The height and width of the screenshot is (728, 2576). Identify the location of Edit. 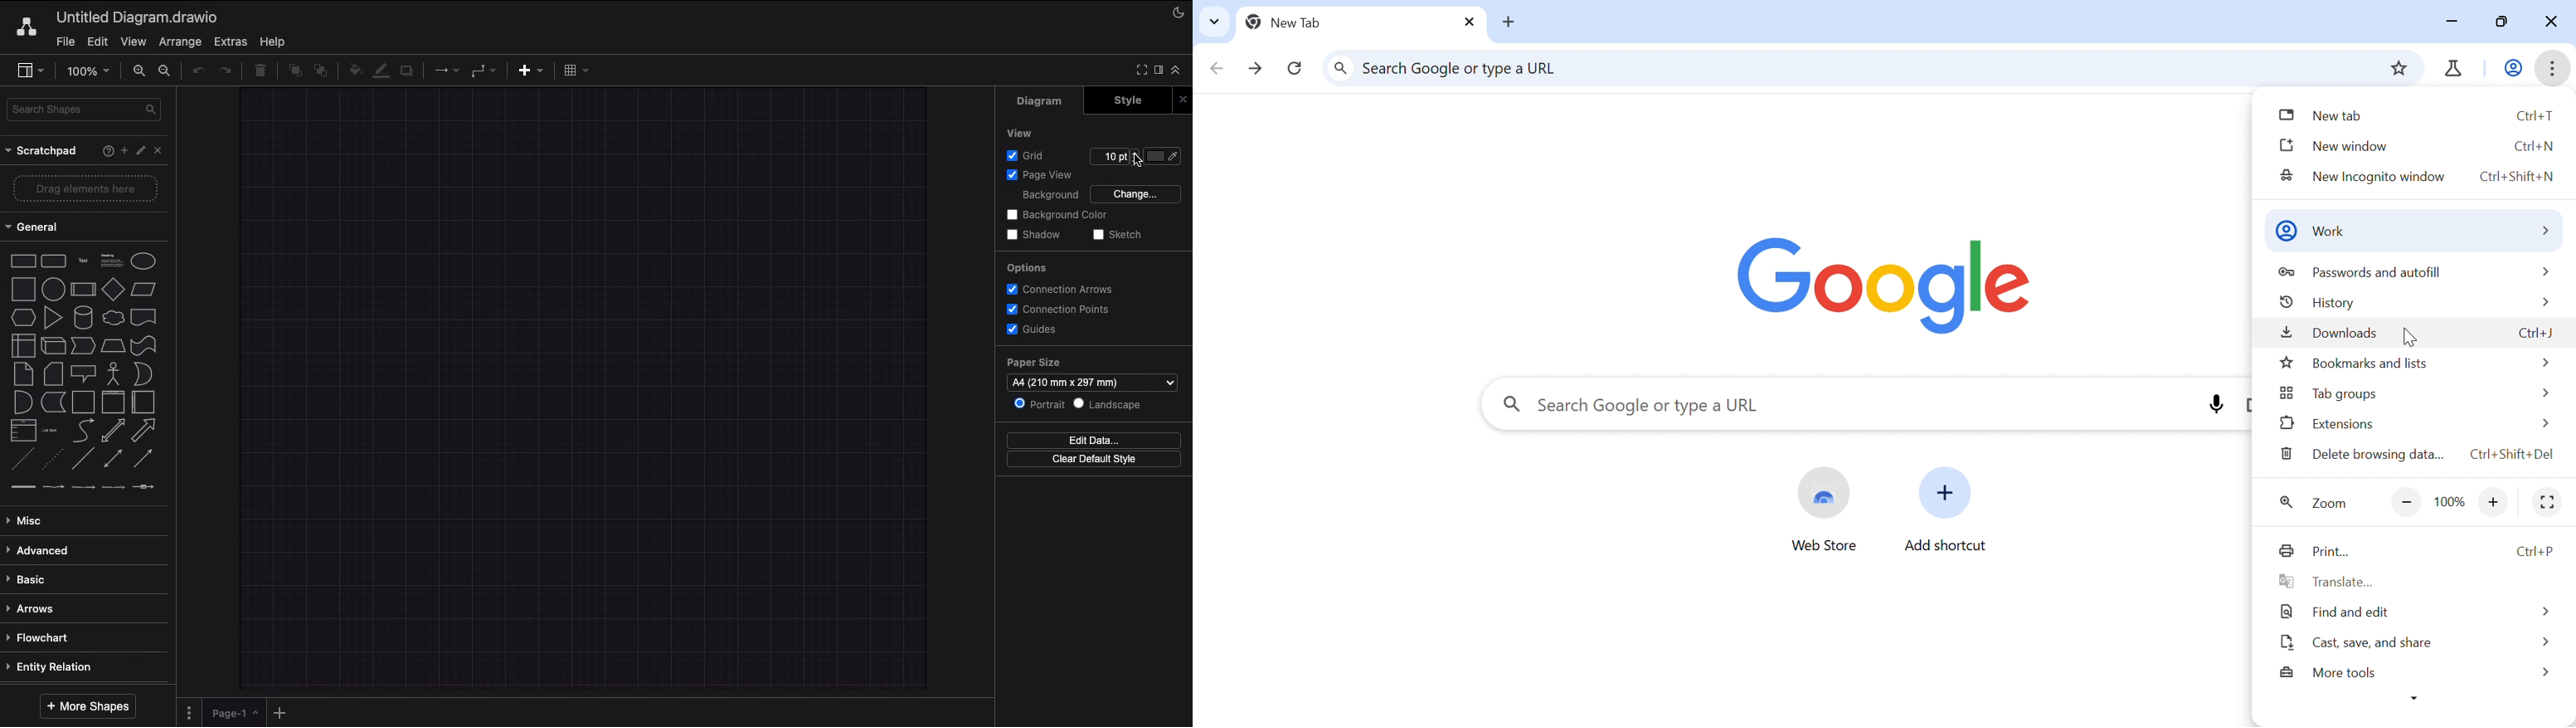
(141, 151).